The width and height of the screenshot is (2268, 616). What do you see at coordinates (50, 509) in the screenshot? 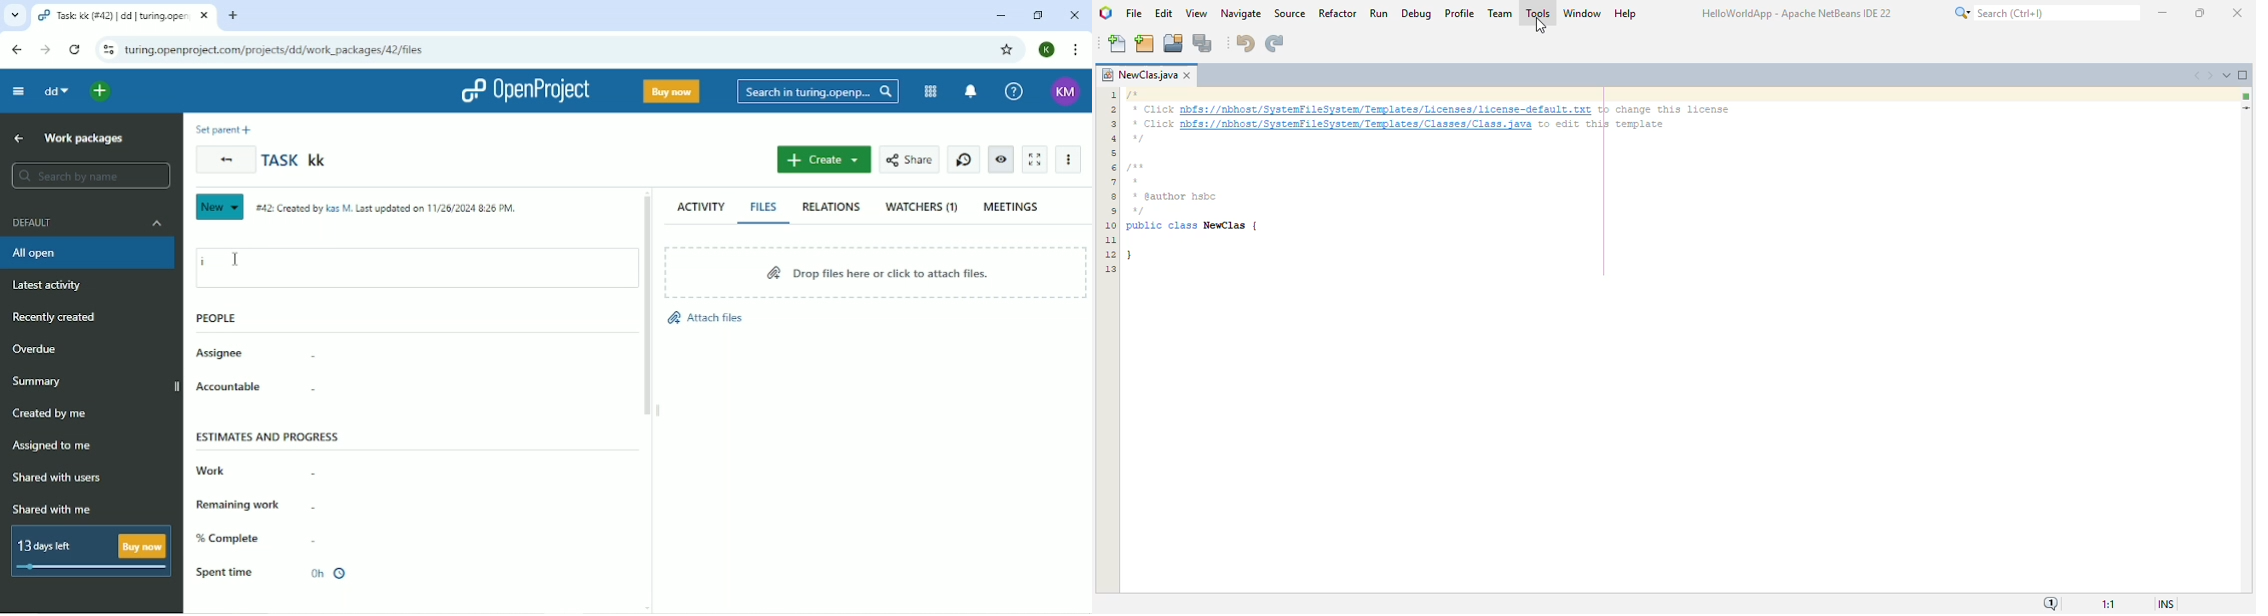
I see `Shared with me` at bounding box center [50, 509].